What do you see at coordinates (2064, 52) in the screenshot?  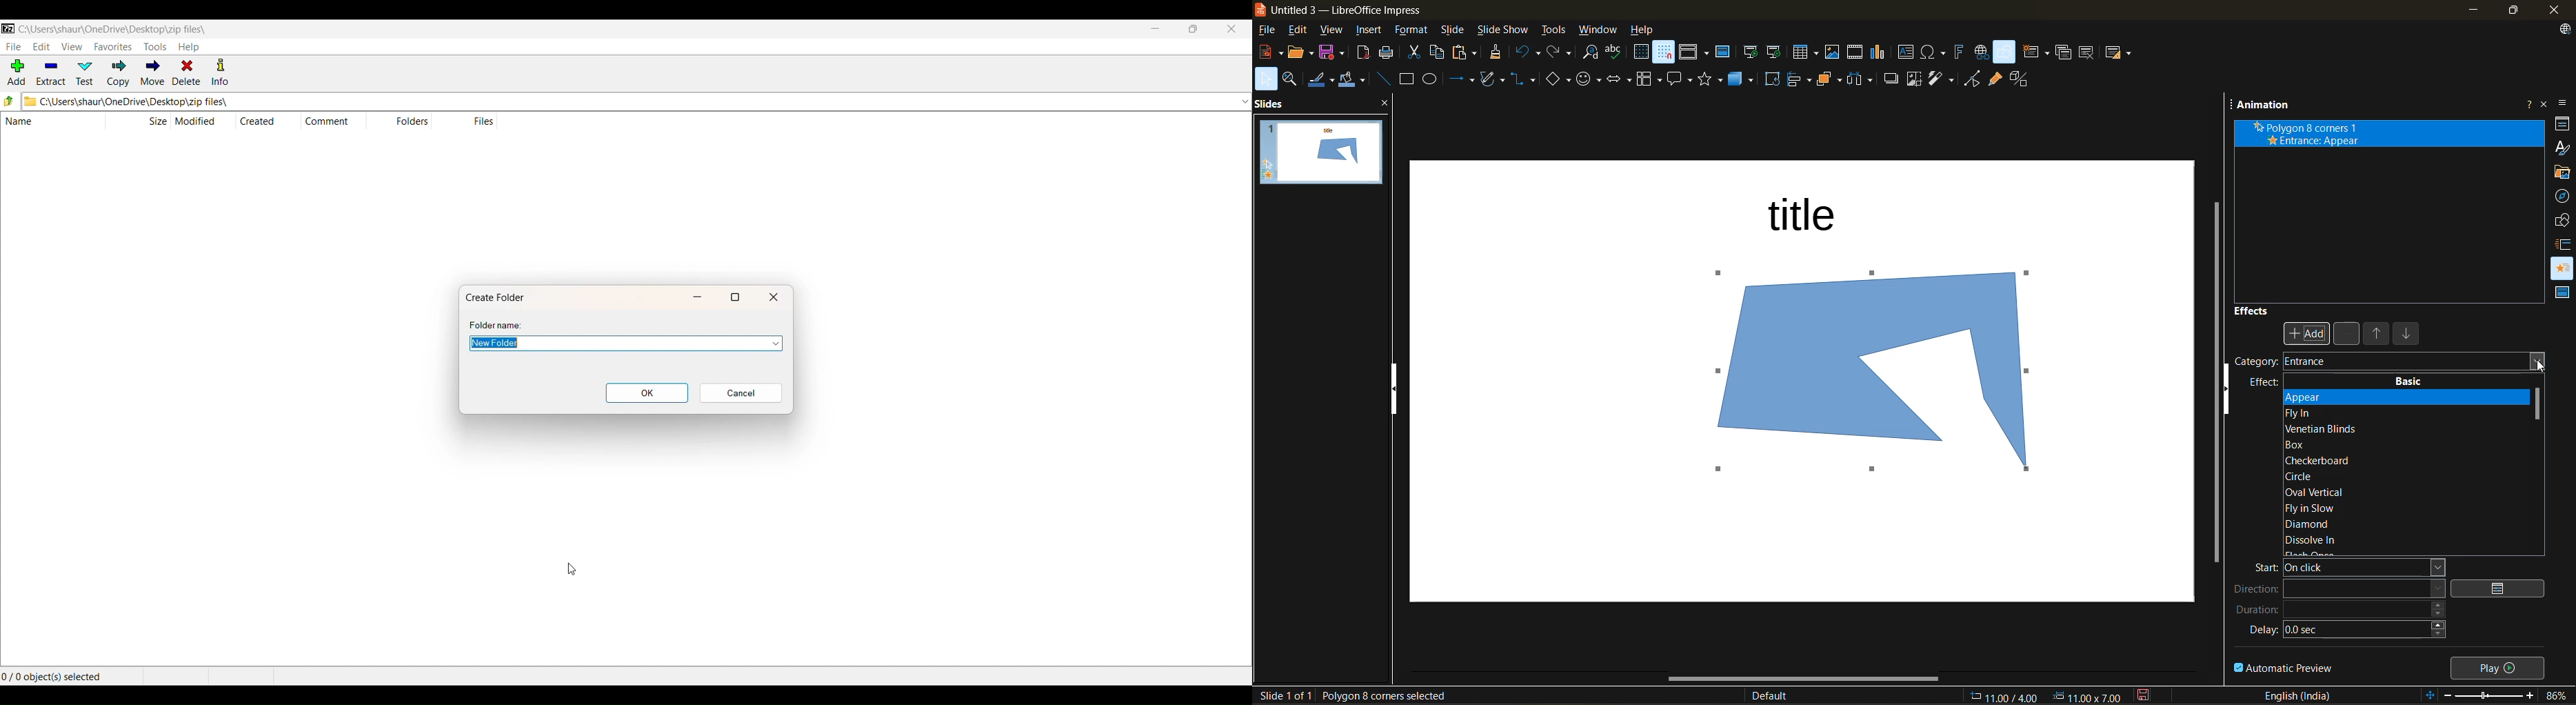 I see `duplicate slide` at bounding box center [2064, 52].